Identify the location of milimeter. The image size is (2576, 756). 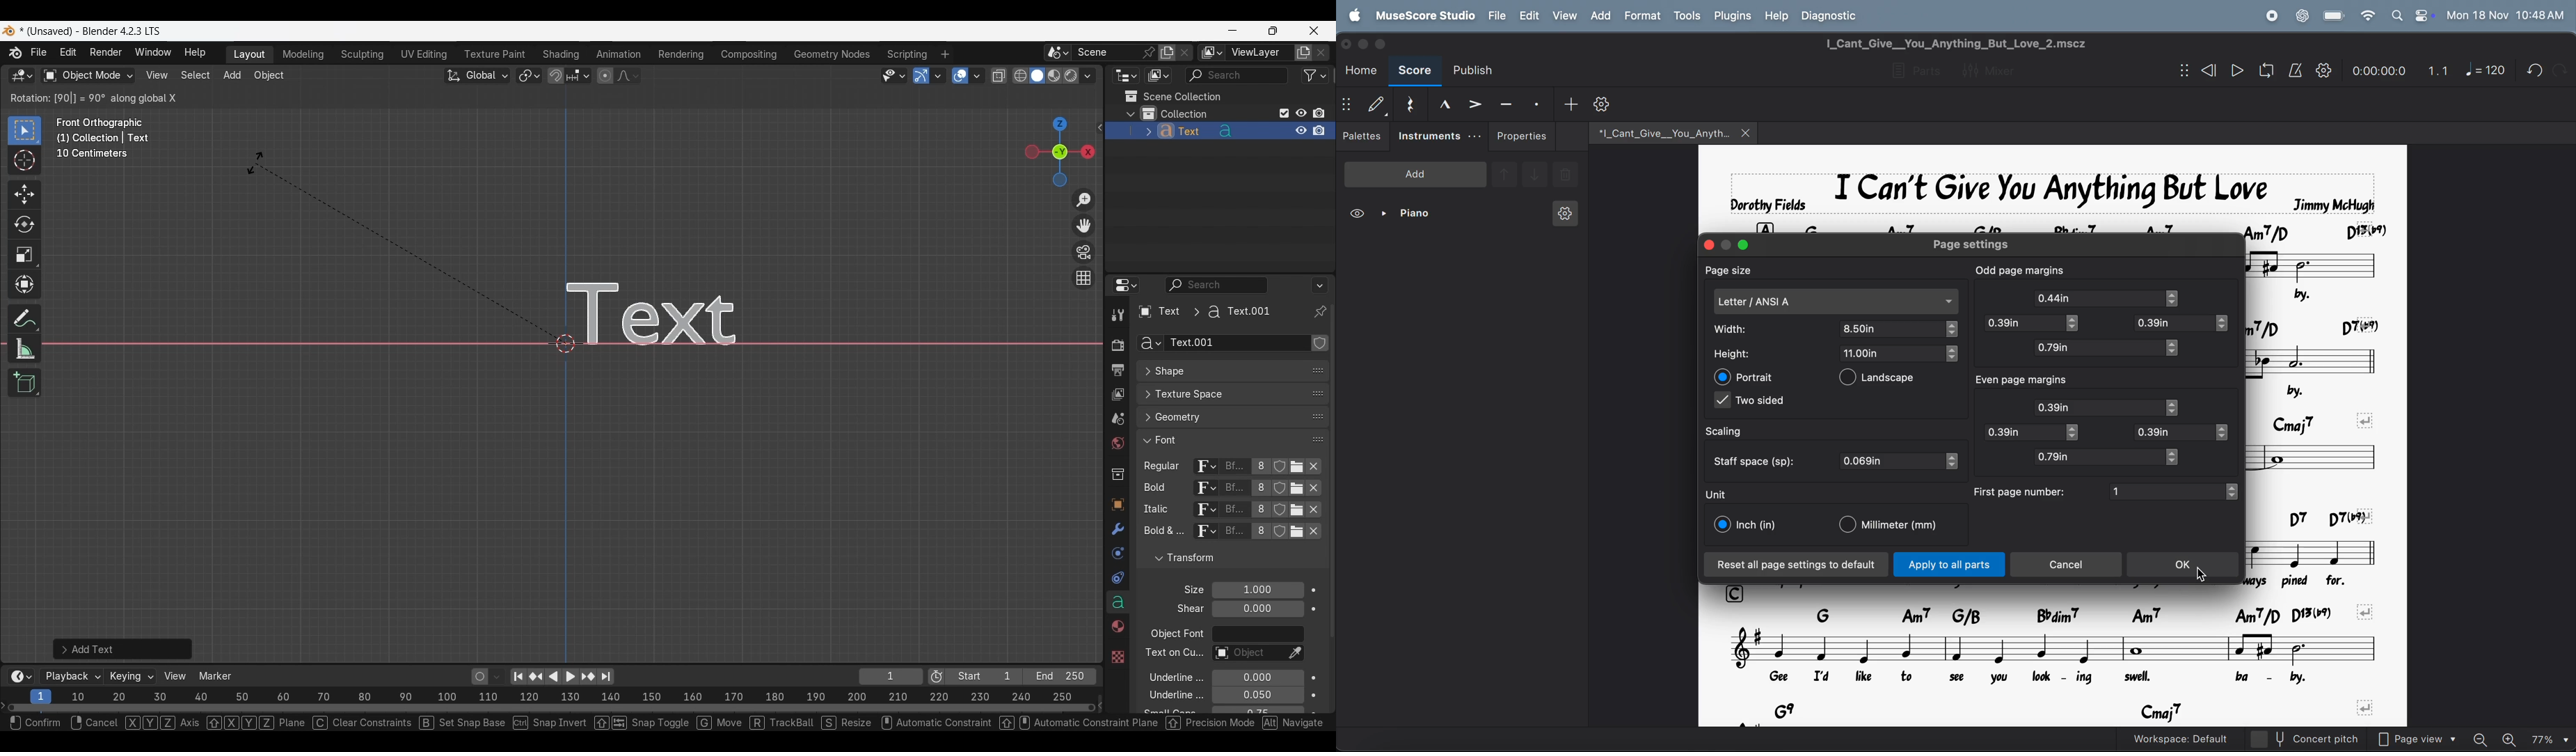
(1895, 525).